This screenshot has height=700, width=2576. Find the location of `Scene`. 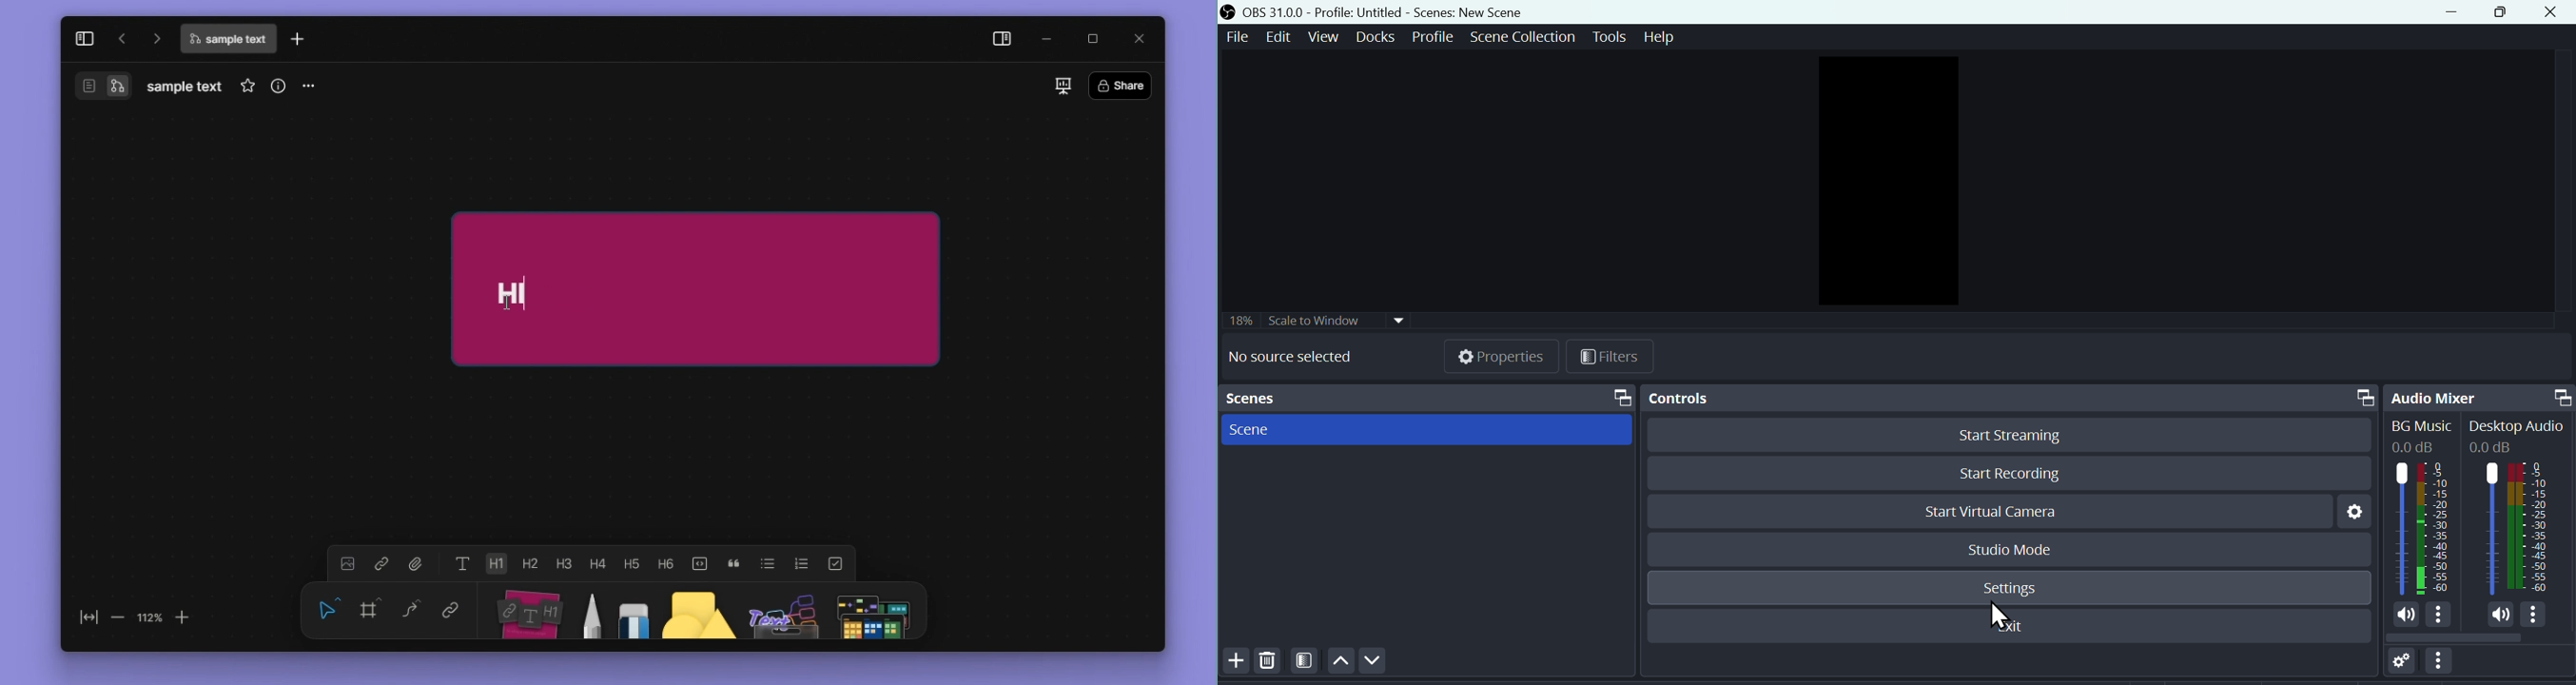

Scene is located at coordinates (1248, 430).